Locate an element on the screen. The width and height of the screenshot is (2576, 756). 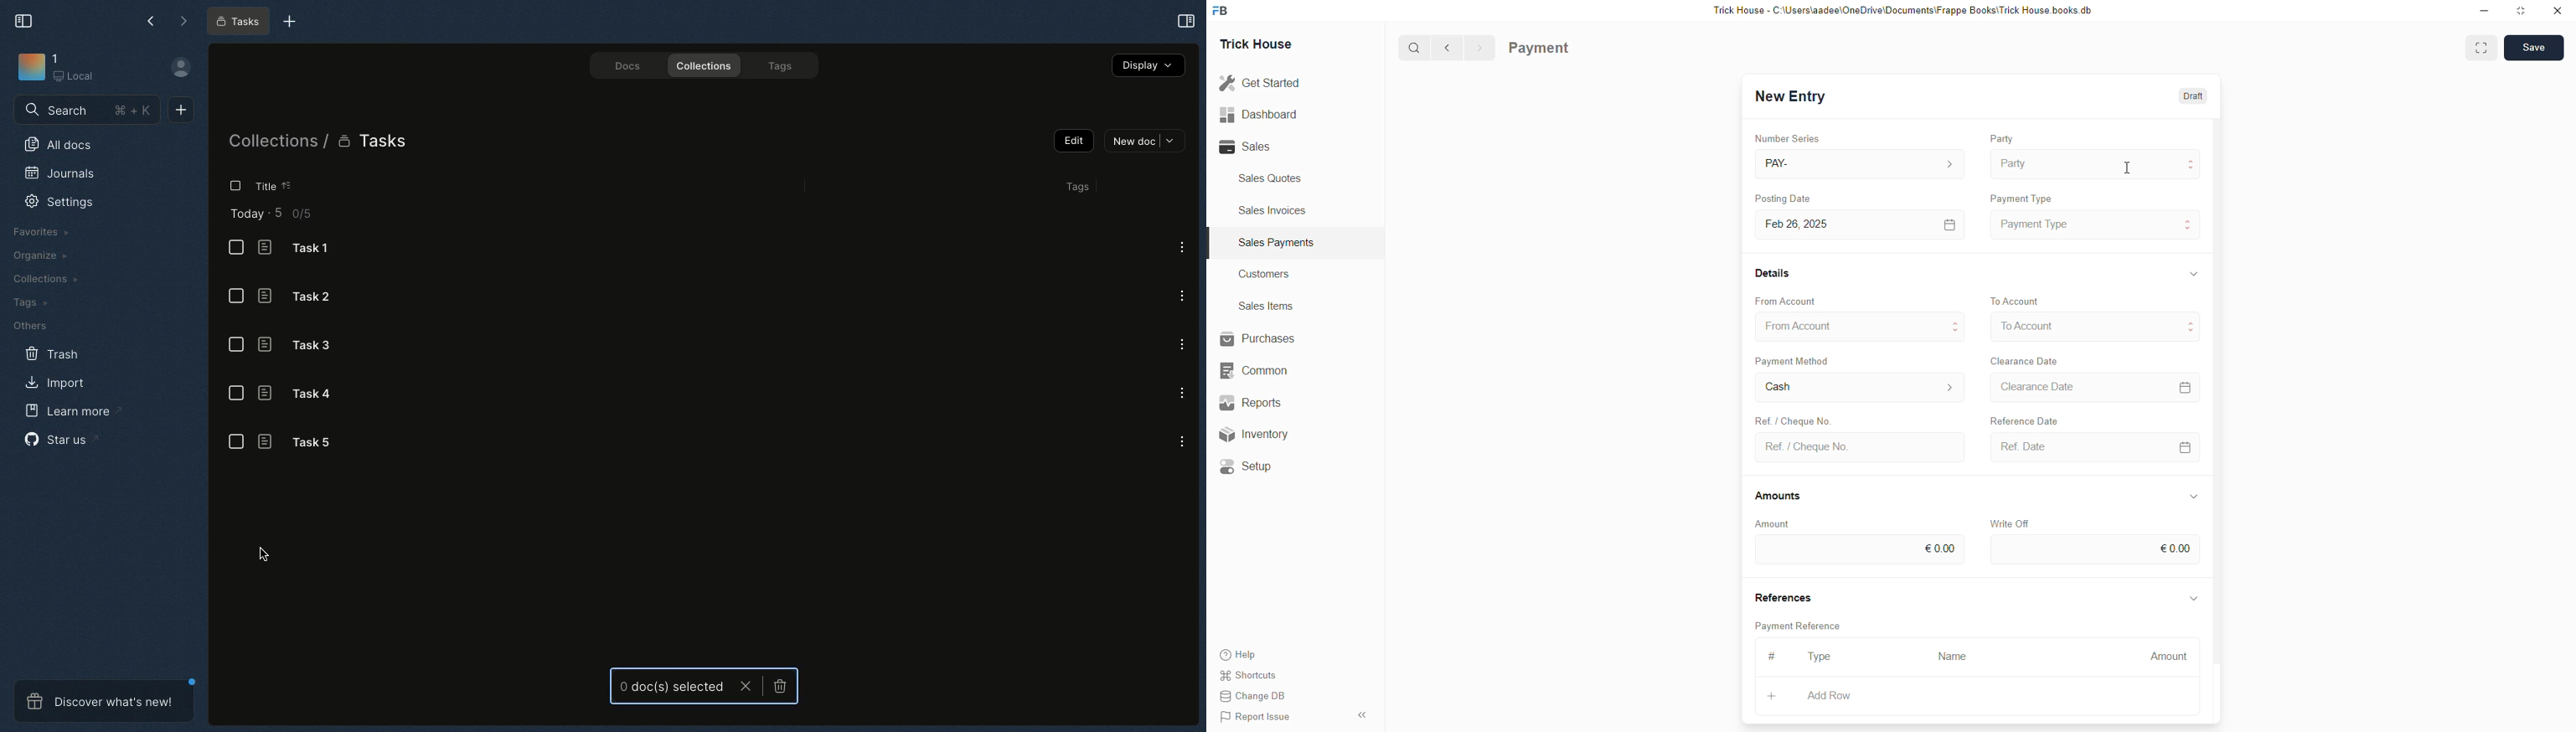
Customers is located at coordinates (1268, 273).